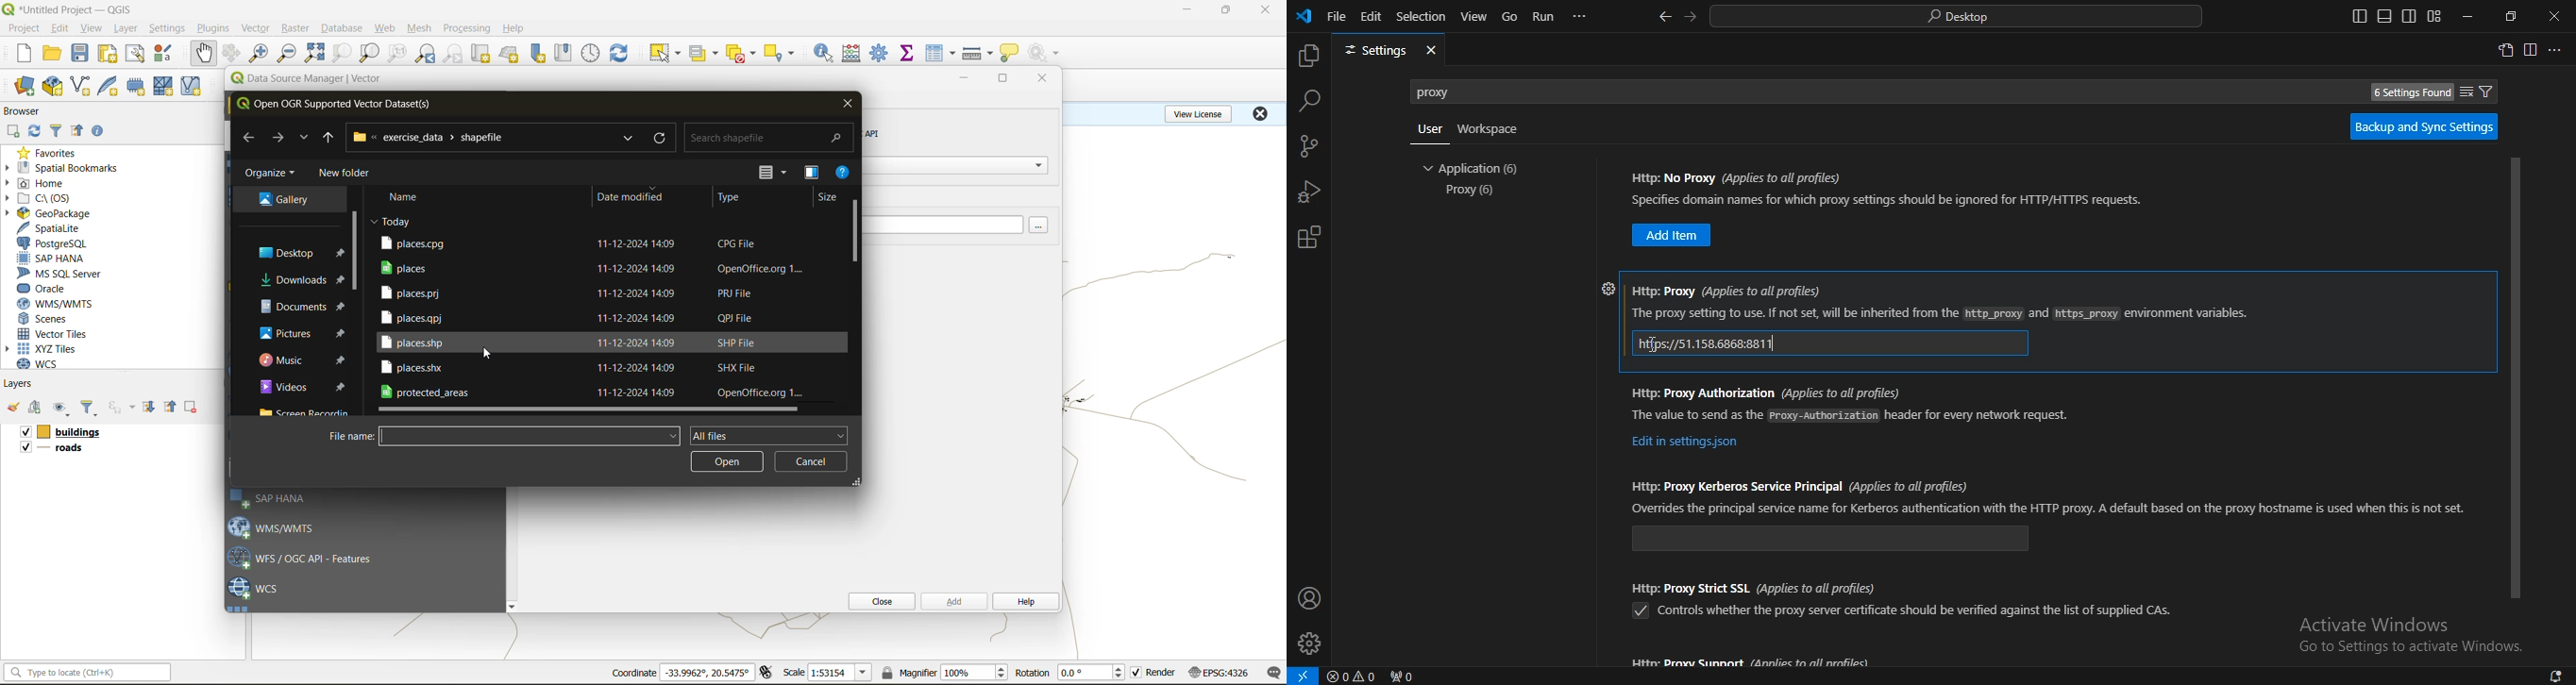 Image resolution: width=2576 pixels, height=700 pixels. Describe the element at coordinates (45, 364) in the screenshot. I see `wcs` at that location.